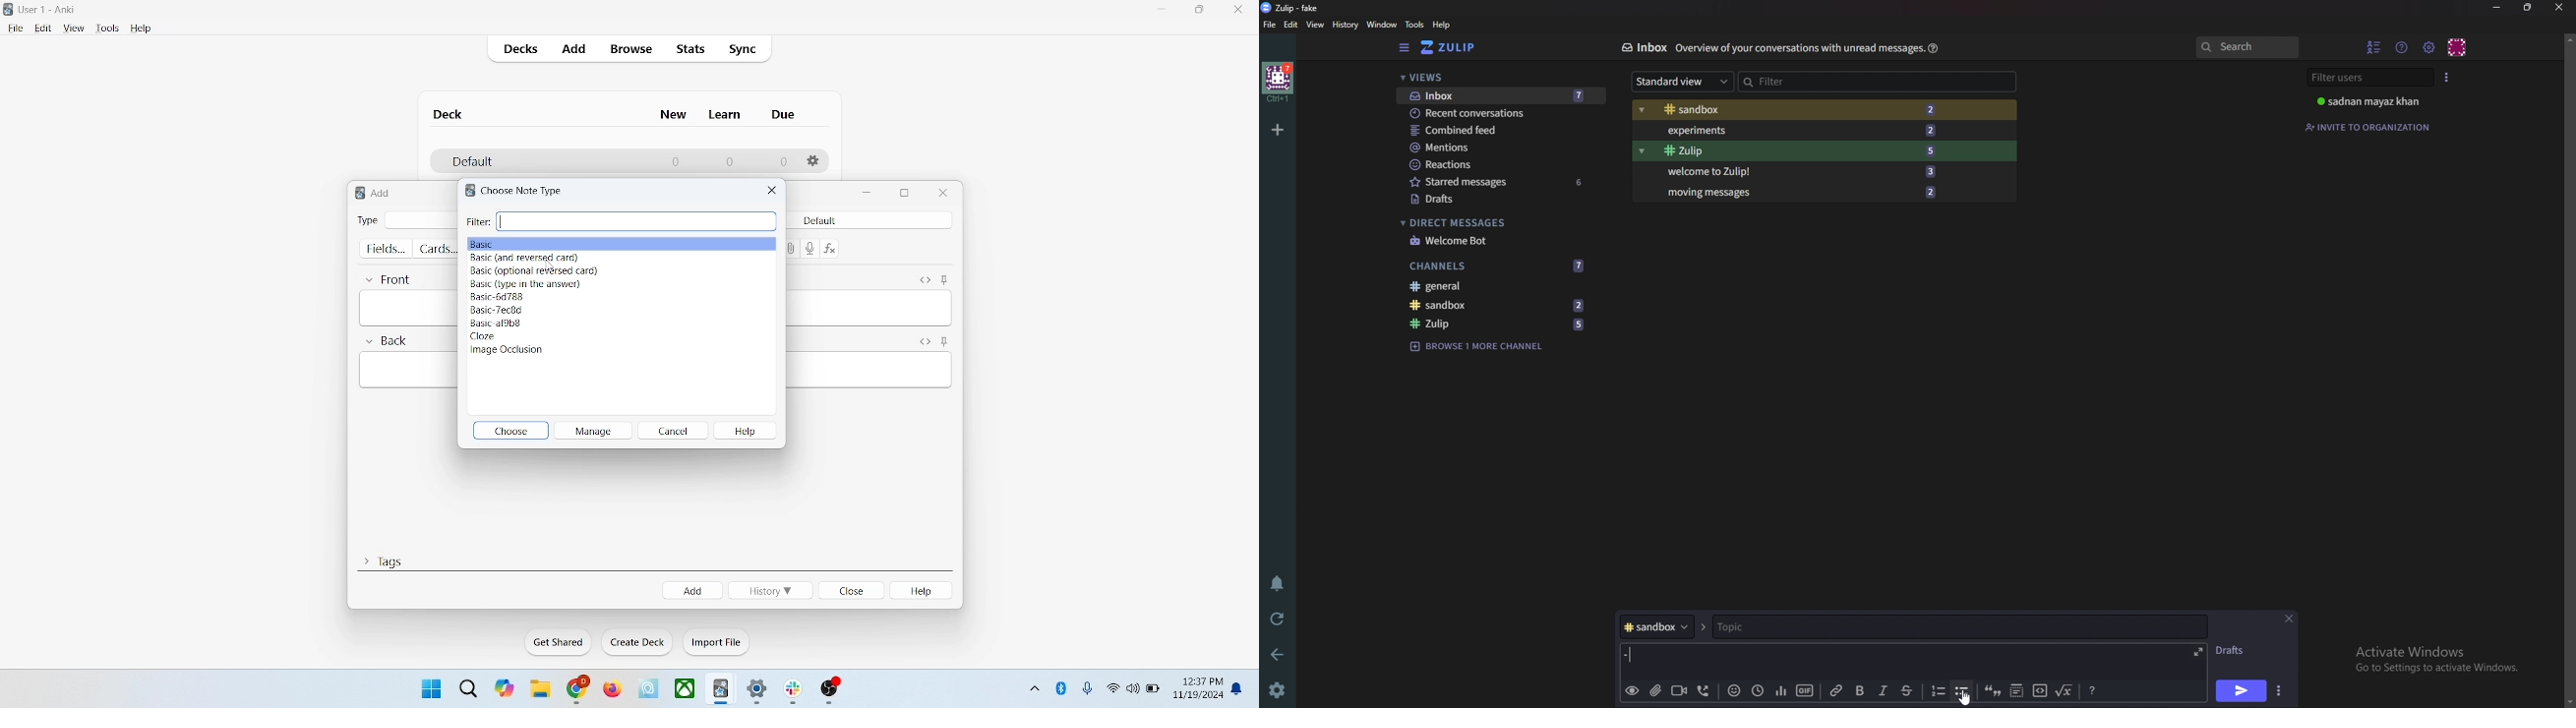 The height and width of the screenshot is (728, 2576). Describe the element at coordinates (499, 324) in the screenshot. I see `Basic-af9b8` at that location.